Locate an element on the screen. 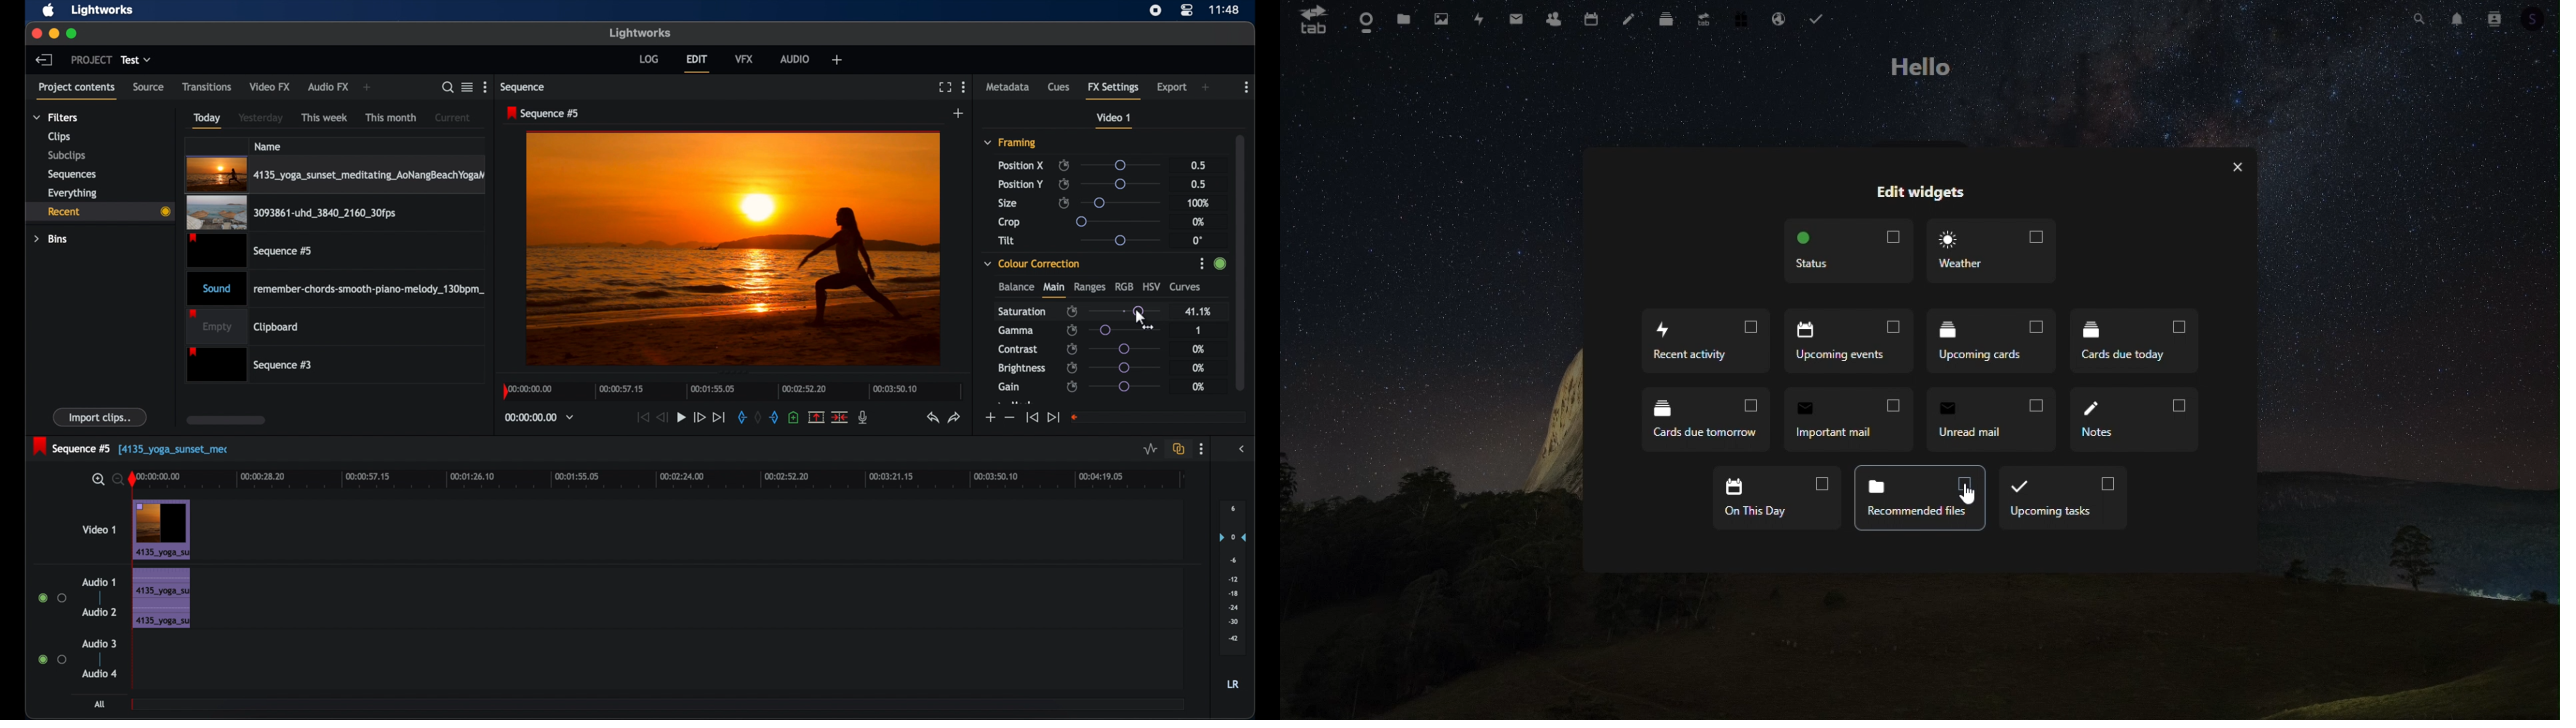 This screenshot has width=2576, height=728. undo is located at coordinates (933, 418).